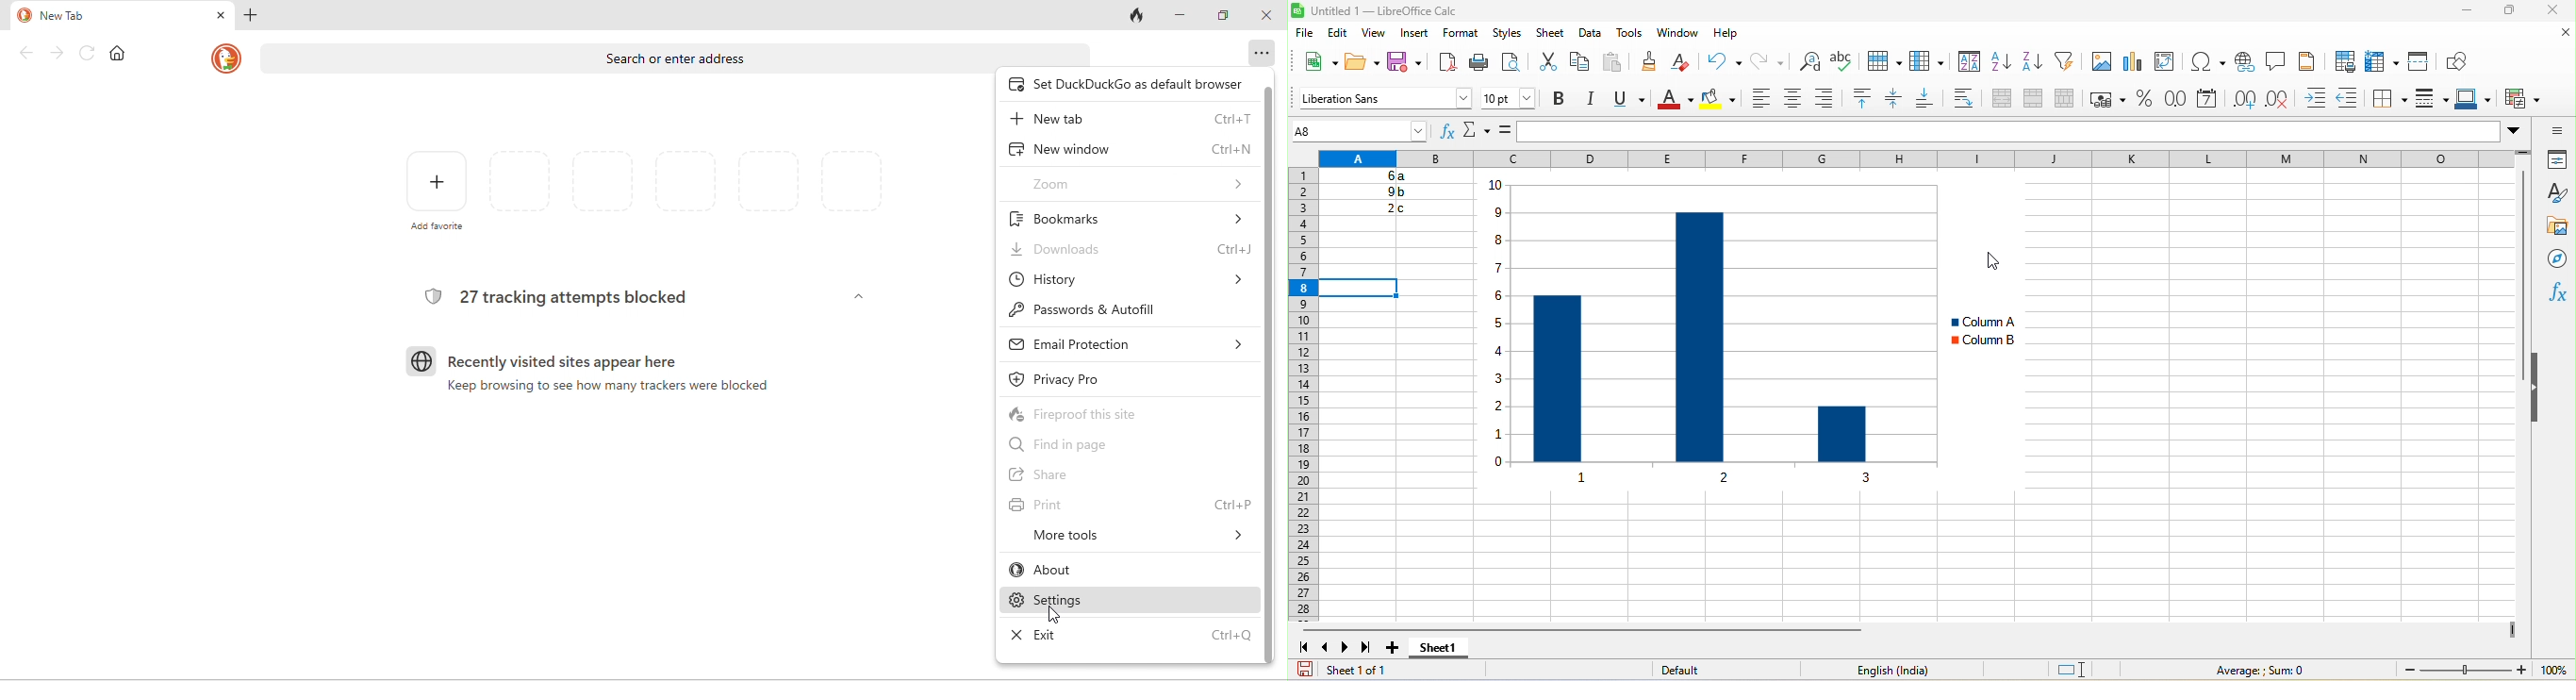  What do you see at coordinates (1387, 96) in the screenshot?
I see `Liberation Sans` at bounding box center [1387, 96].